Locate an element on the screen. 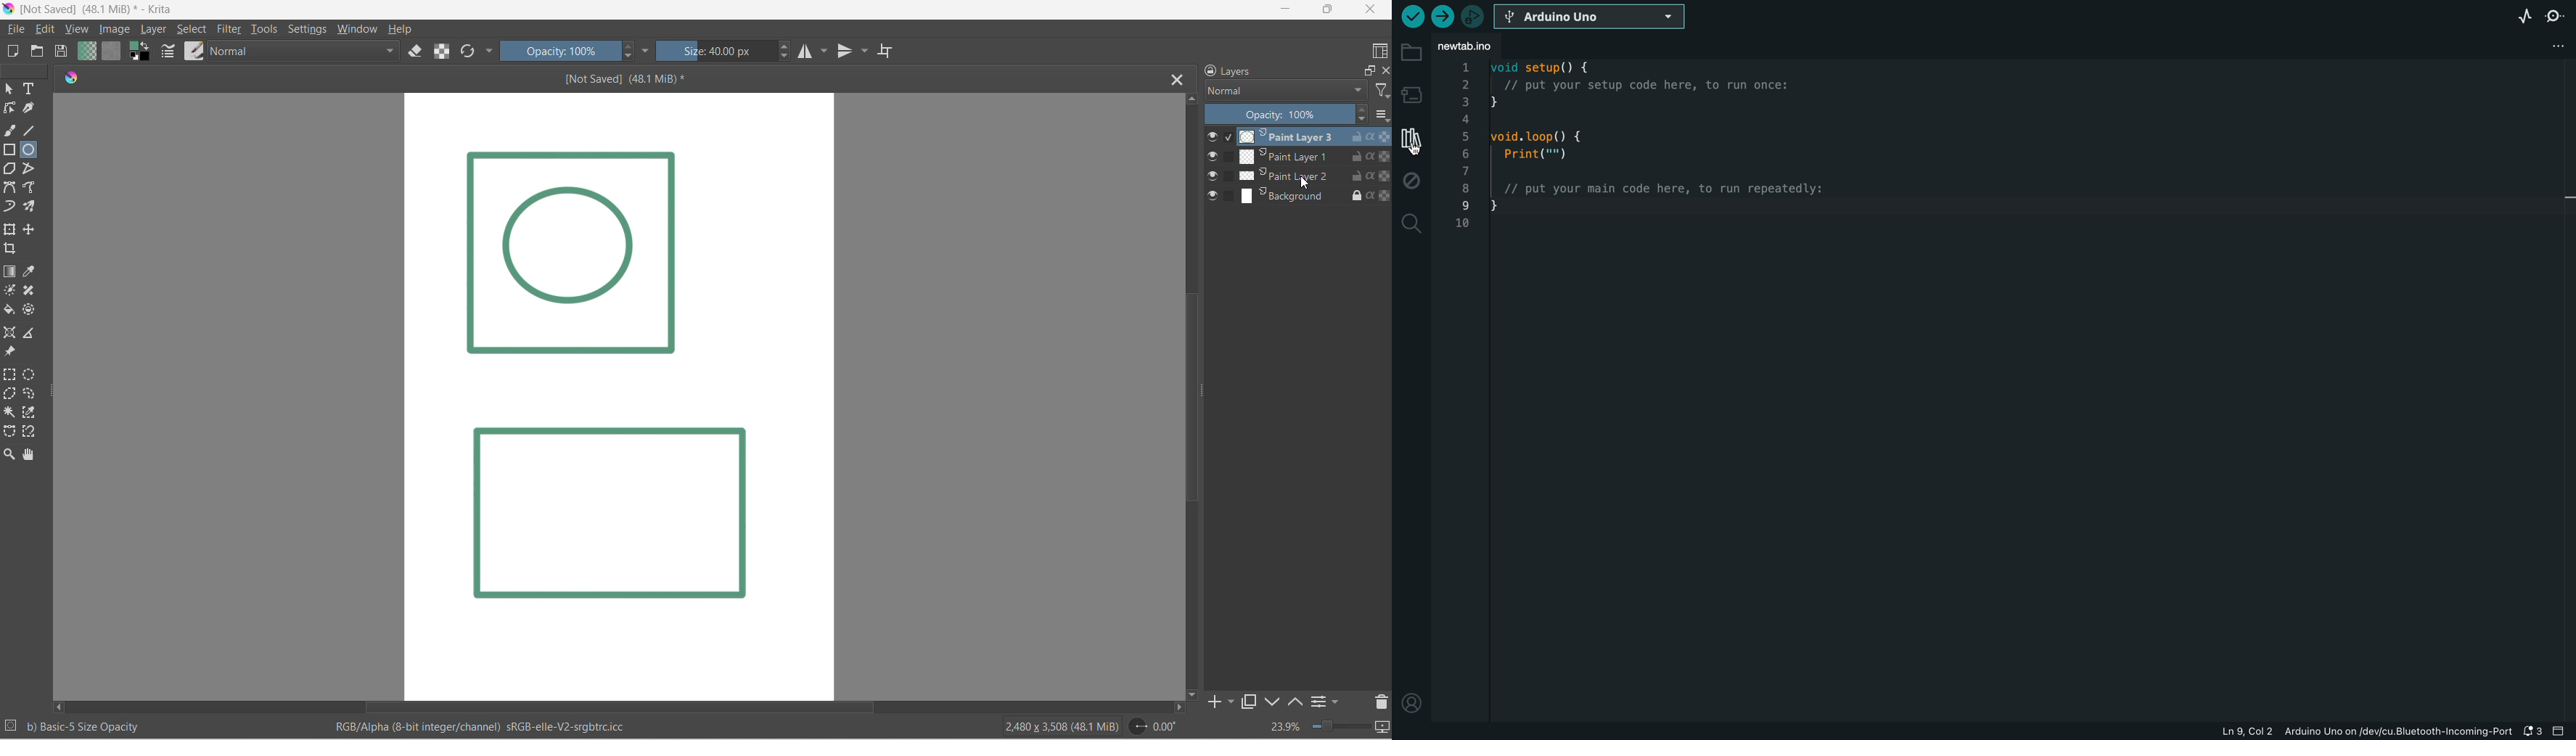 The width and height of the screenshot is (2576, 756). layers heading is located at coordinates (1270, 70).